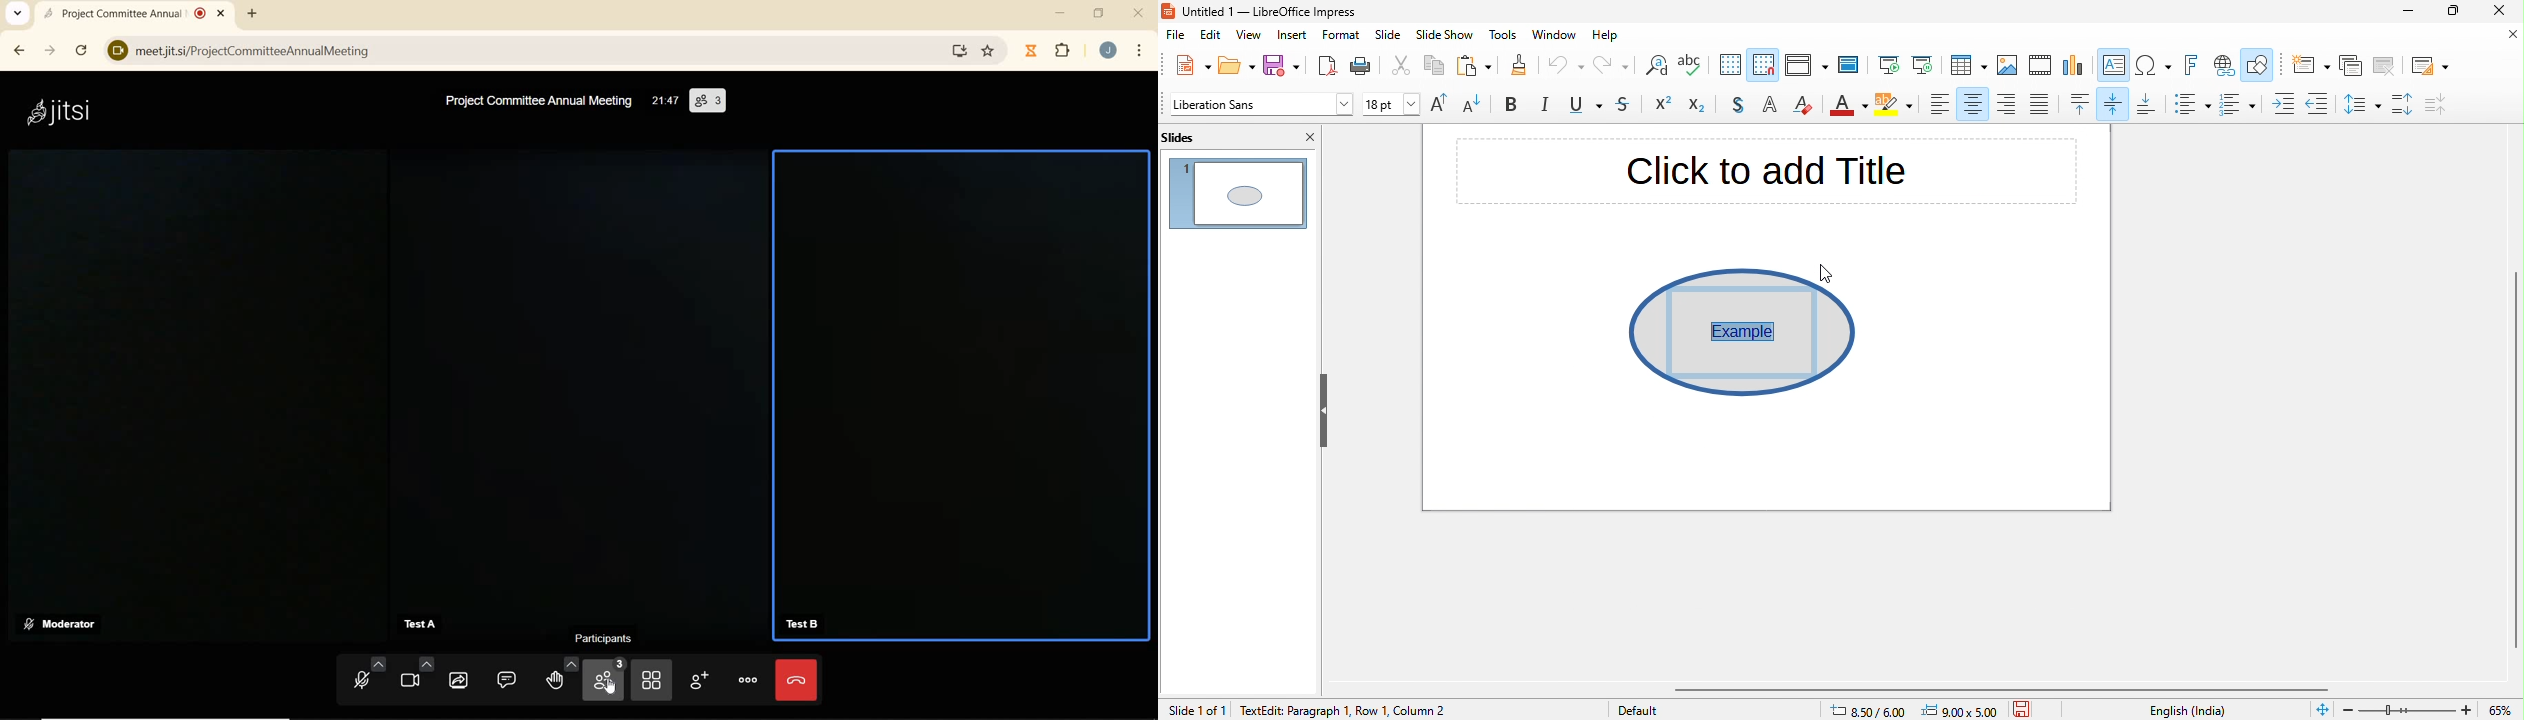 This screenshot has height=728, width=2548. Describe the element at coordinates (2513, 448) in the screenshot. I see `vertical scroll bar` at that location.